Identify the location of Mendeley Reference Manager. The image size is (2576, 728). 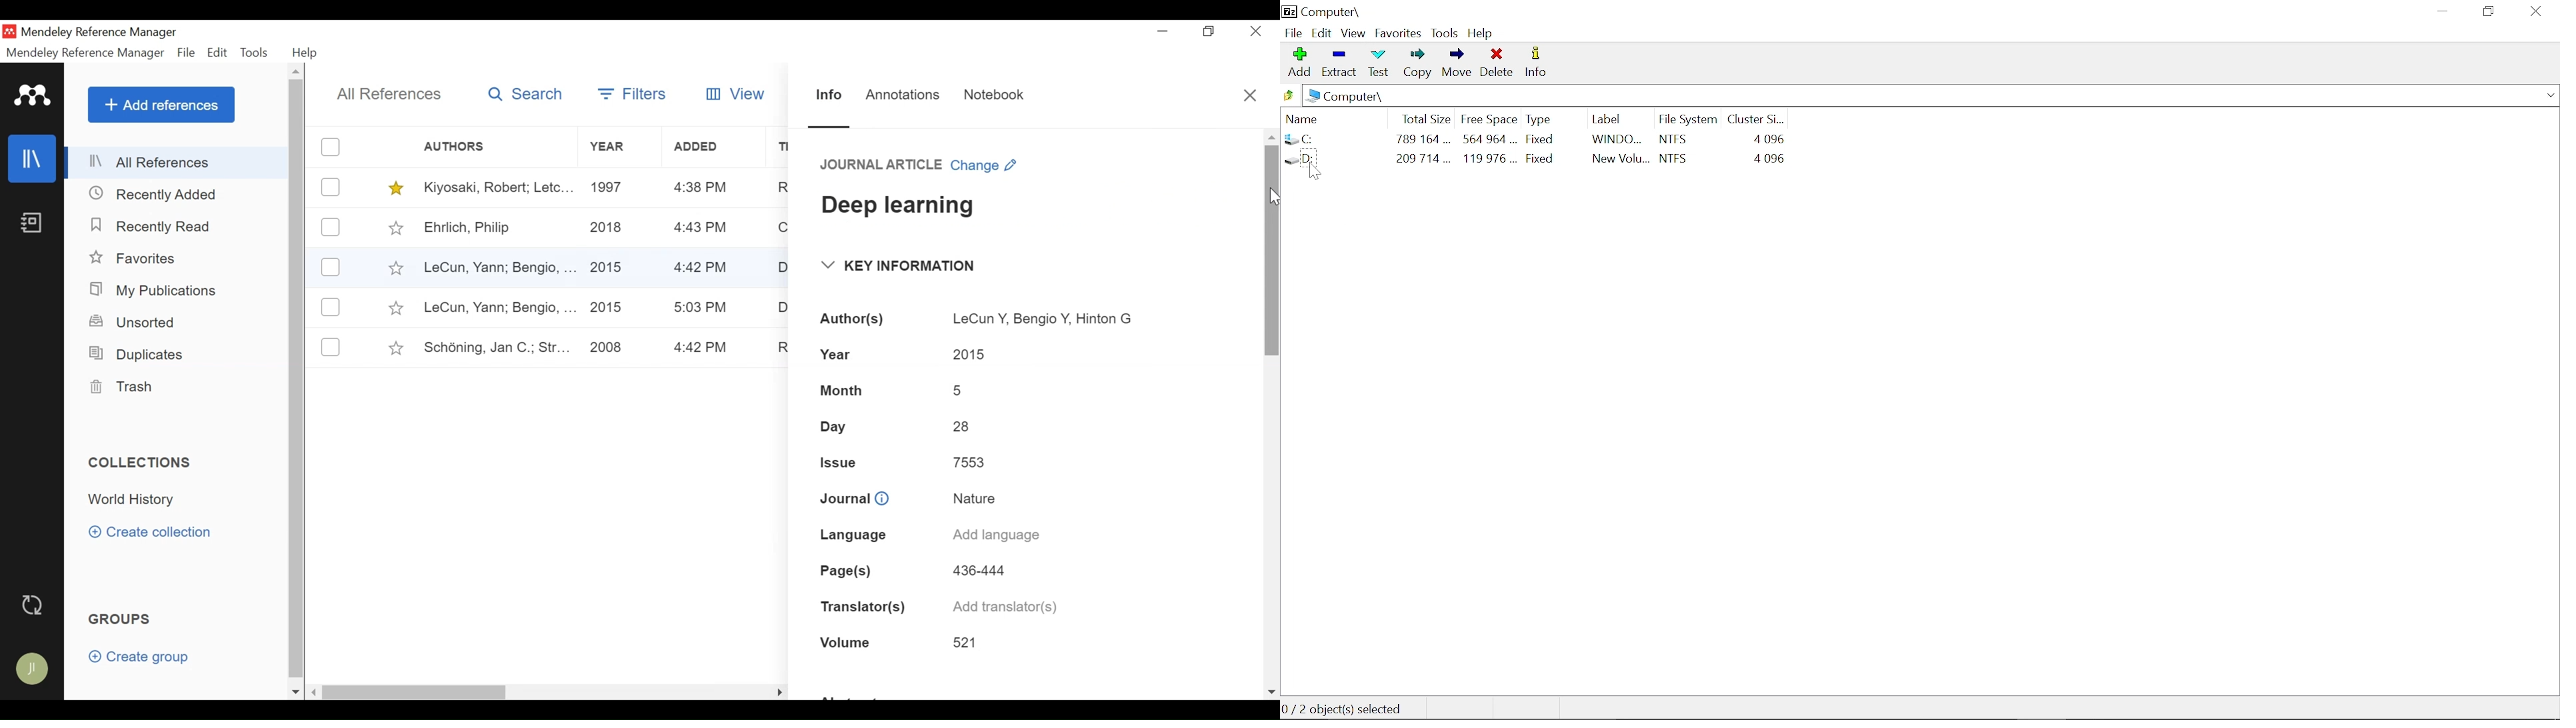
(85, 53).